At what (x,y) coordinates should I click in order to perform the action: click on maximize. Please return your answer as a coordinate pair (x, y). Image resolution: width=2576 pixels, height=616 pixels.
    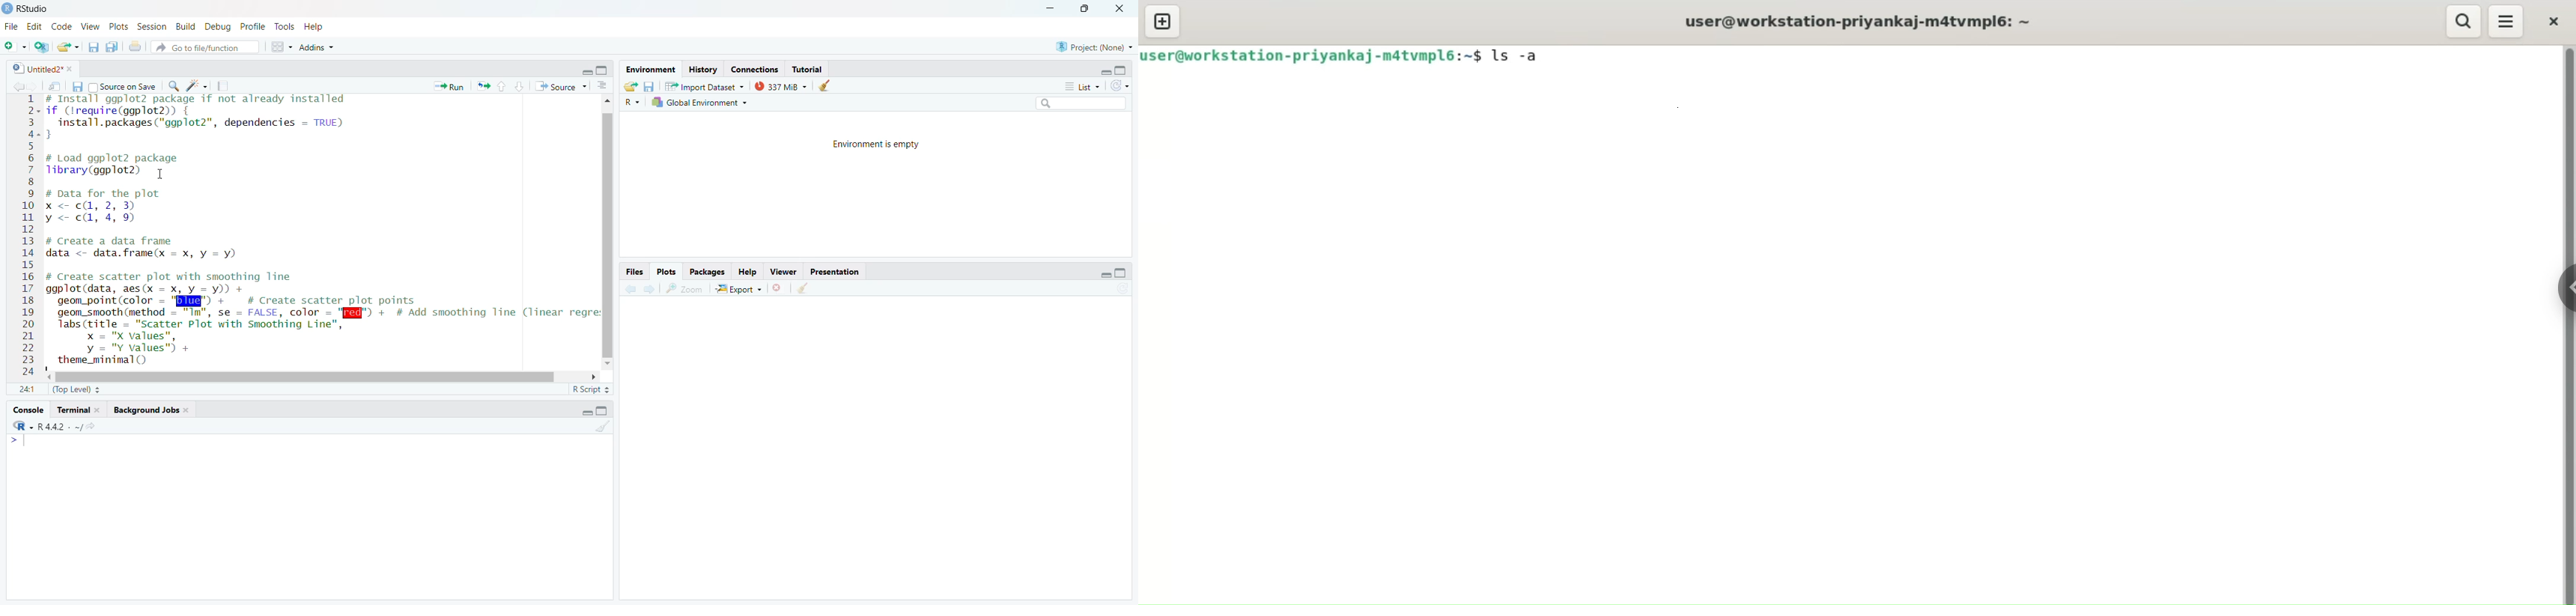
    Looking at the image, I should click on (1086, 8).